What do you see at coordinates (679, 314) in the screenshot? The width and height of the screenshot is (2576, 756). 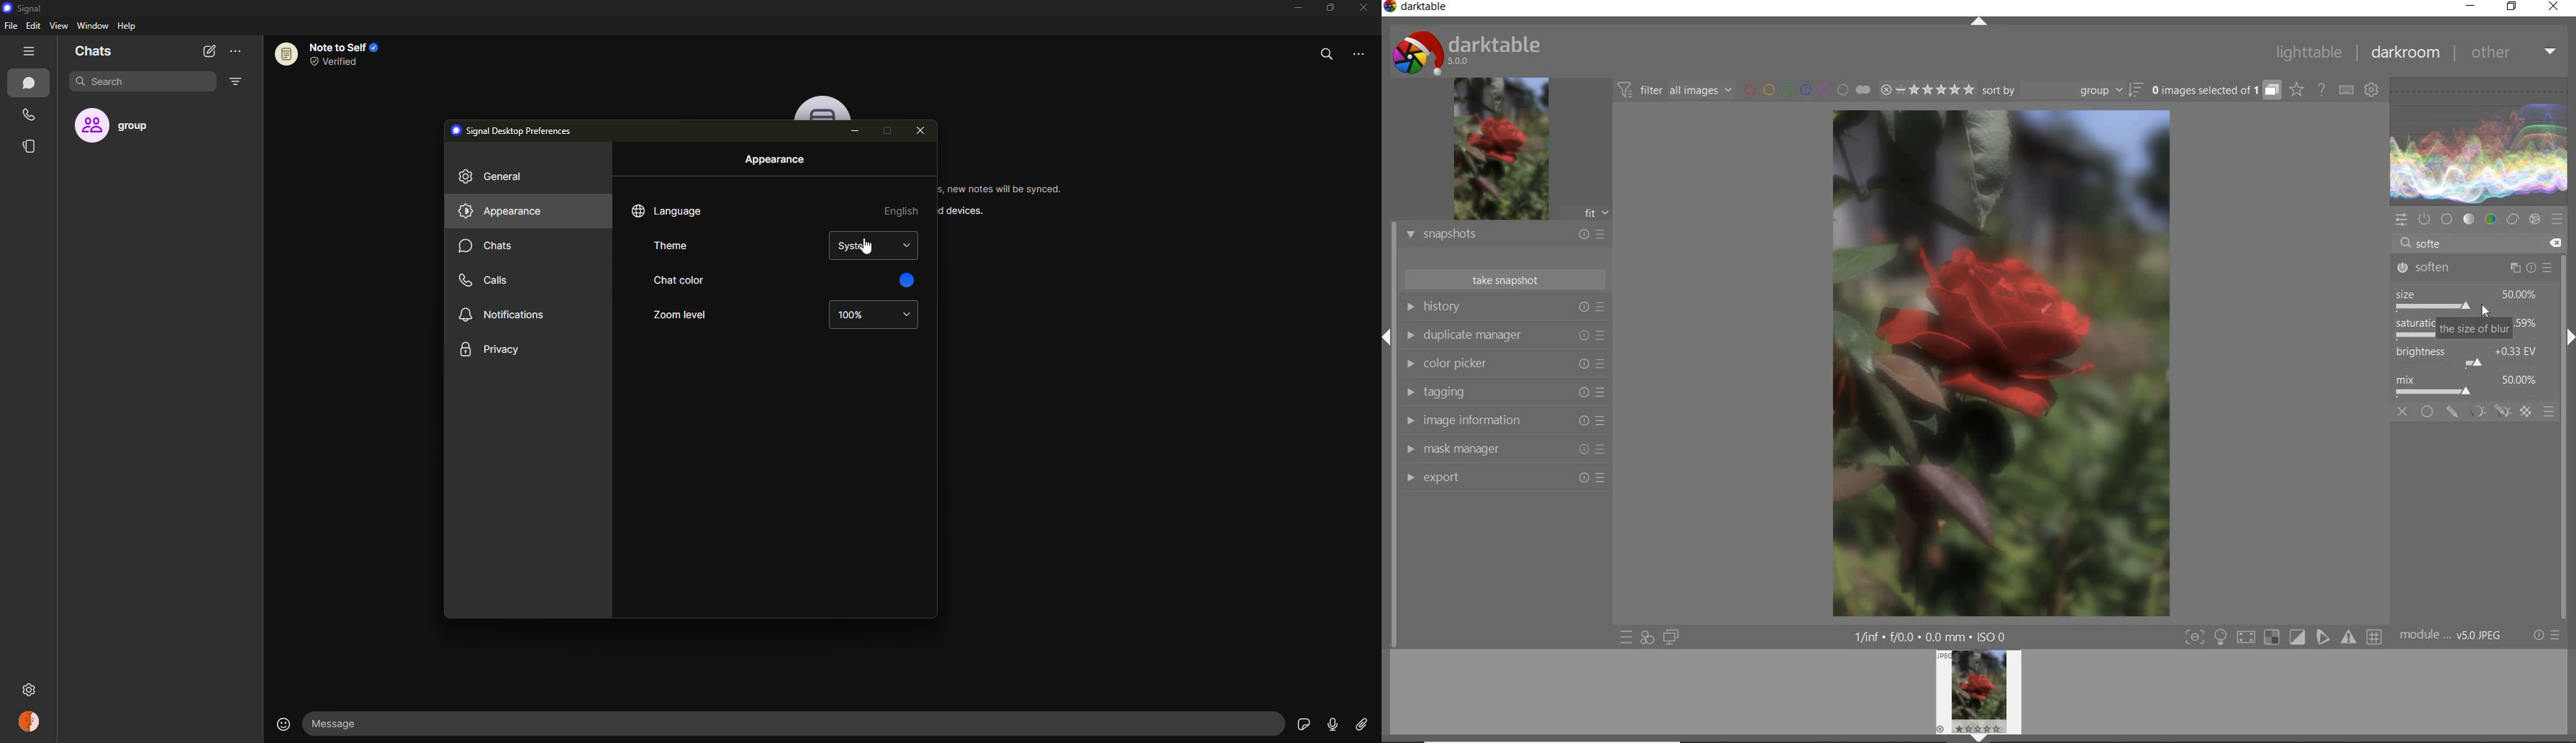 I see `zoom level` at bounding box center [679, 314].